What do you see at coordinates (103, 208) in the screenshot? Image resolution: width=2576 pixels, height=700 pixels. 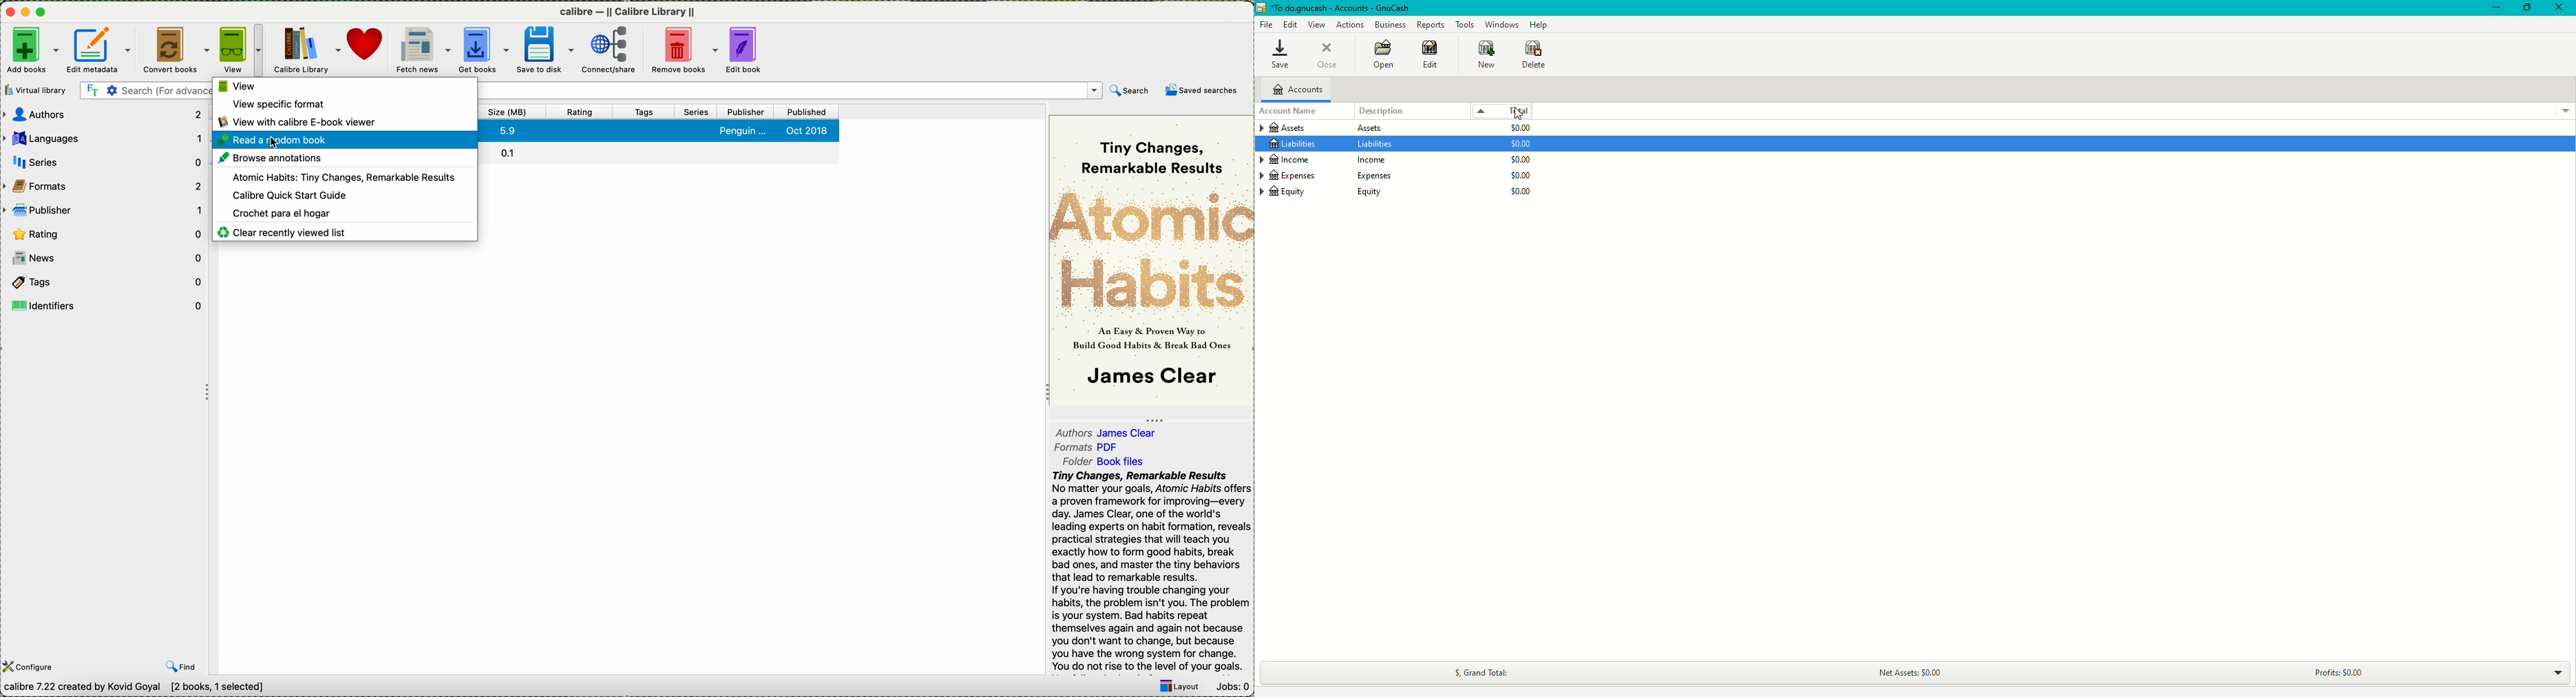 I see `publisher` at bounding box center [103, 208].